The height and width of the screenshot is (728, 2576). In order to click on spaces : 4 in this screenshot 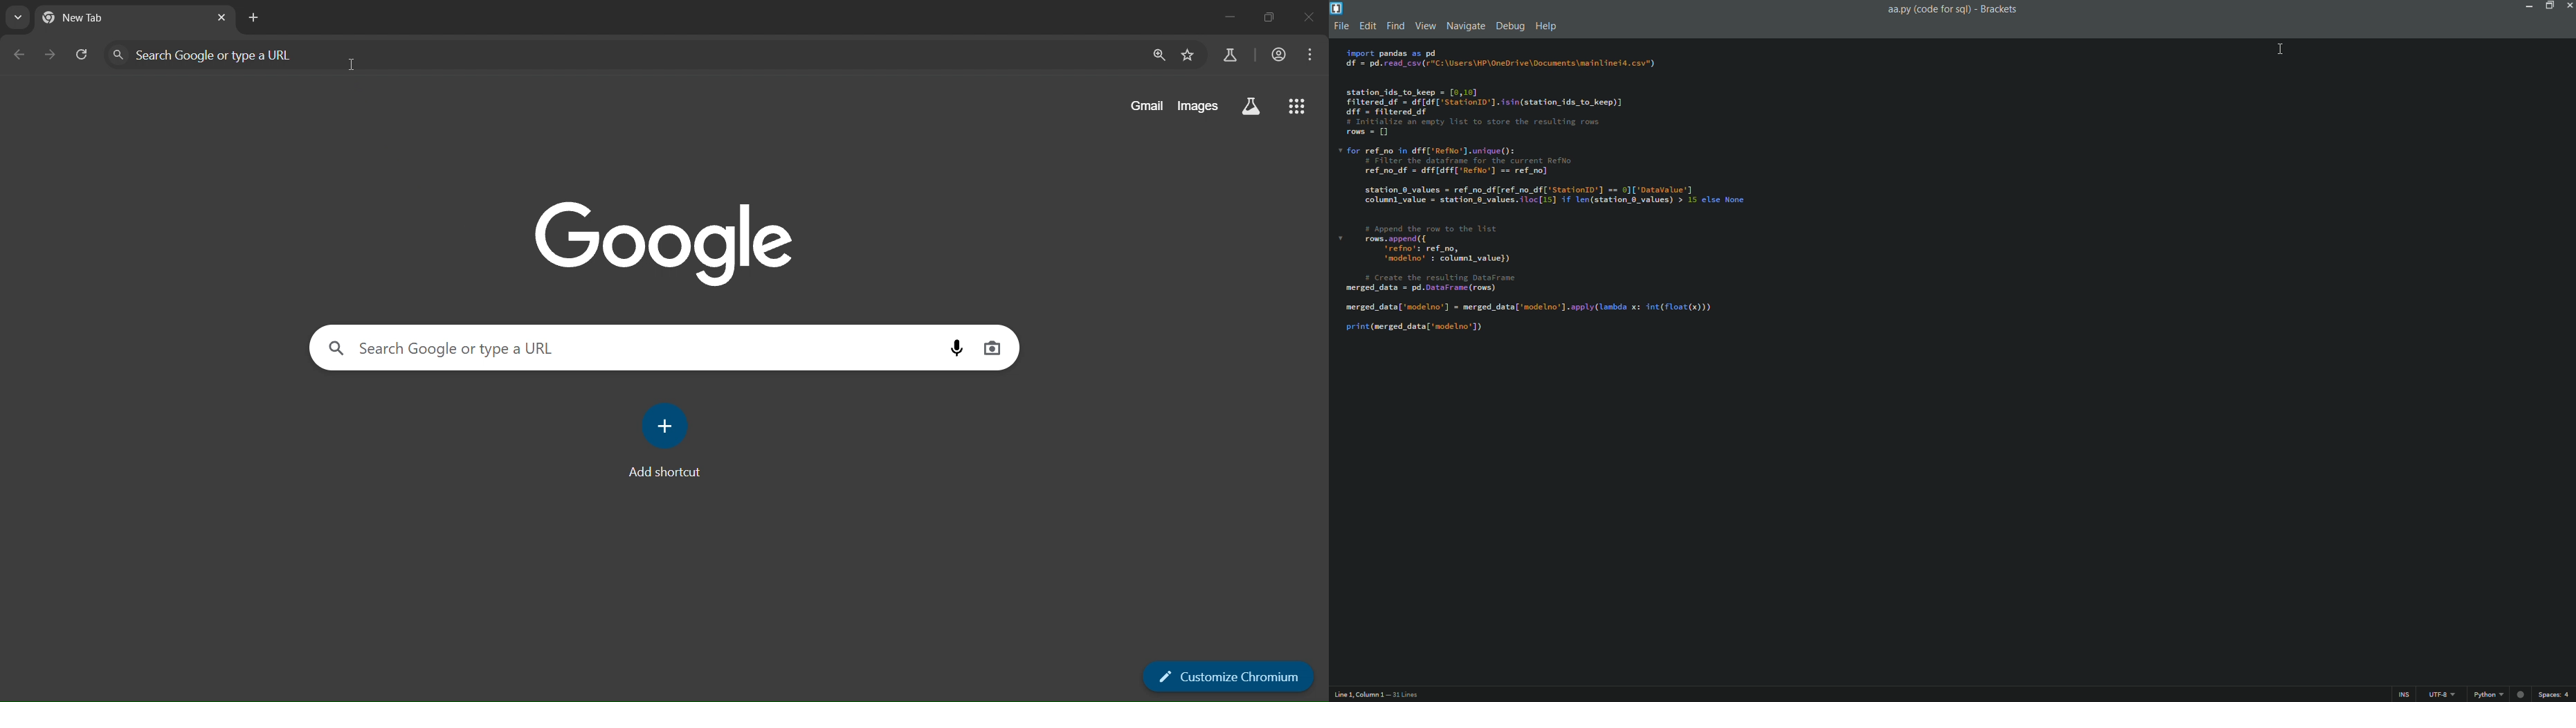, I will do `click(2556, 693)`.